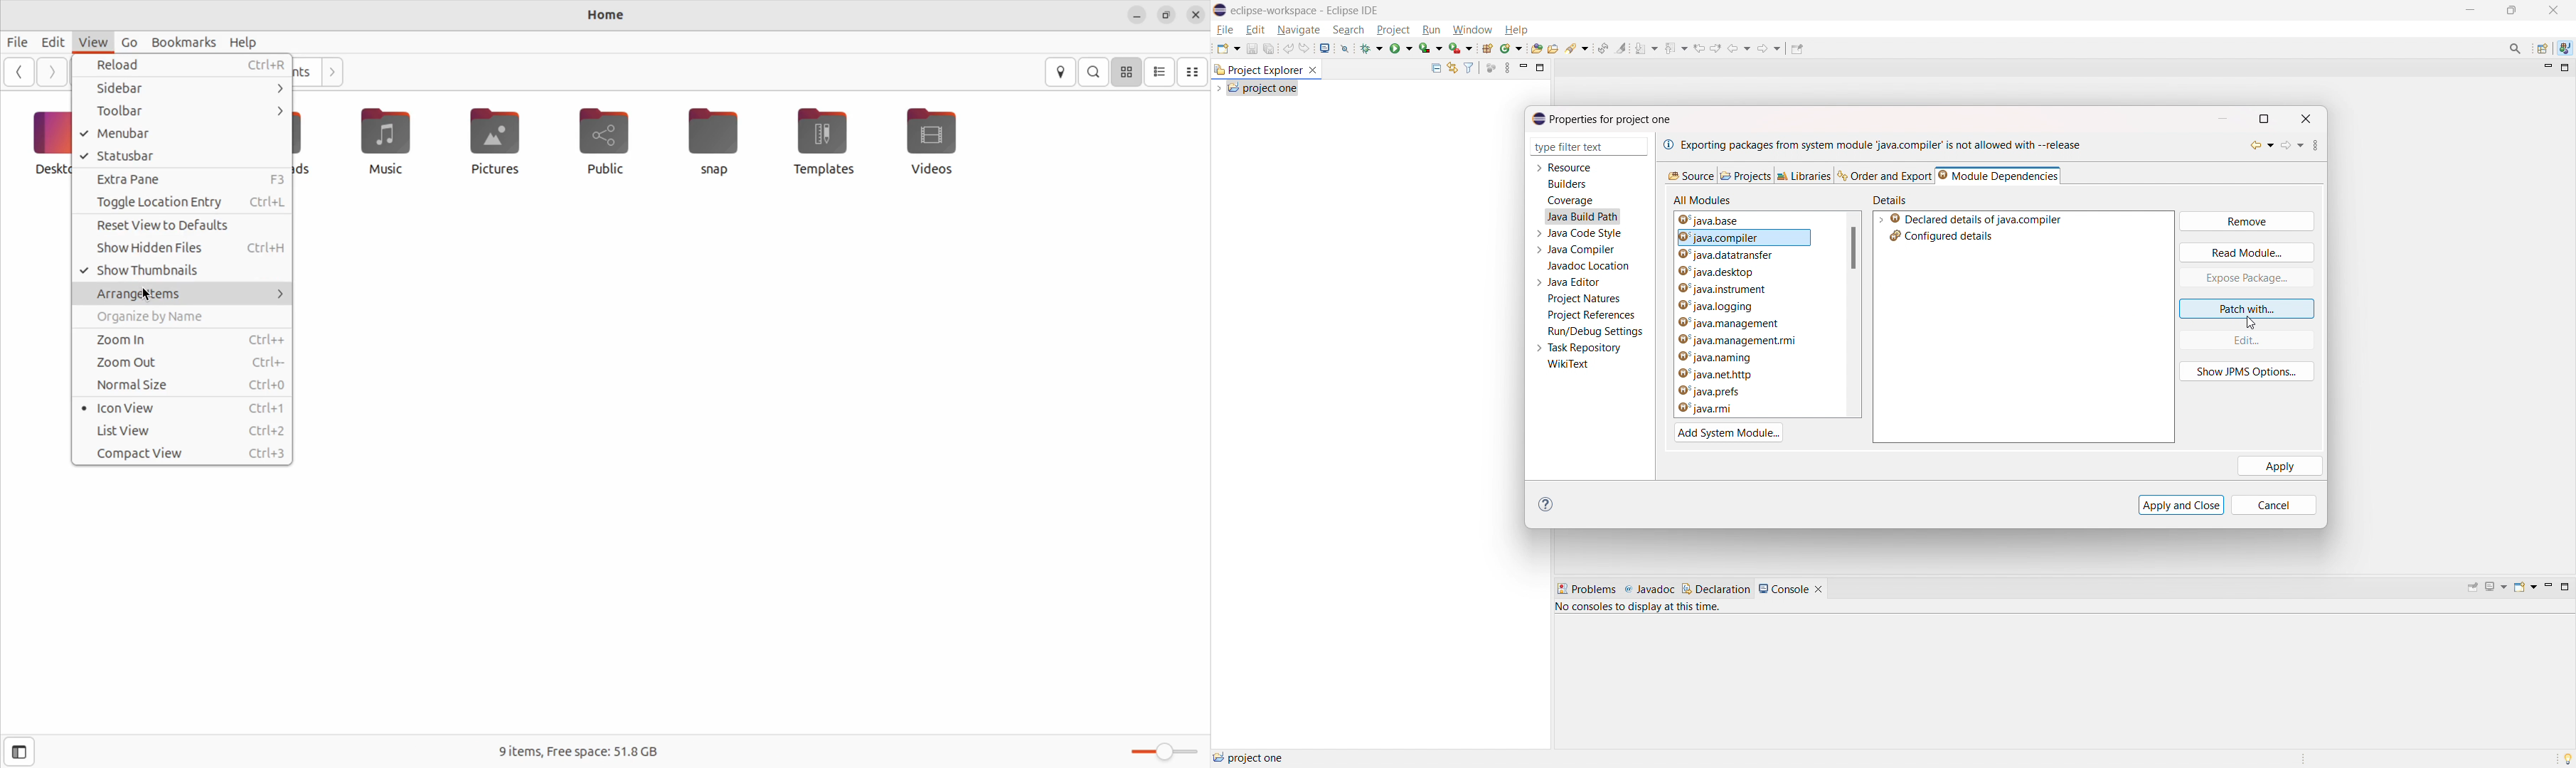  I want to click on help, so click(1516, 30).